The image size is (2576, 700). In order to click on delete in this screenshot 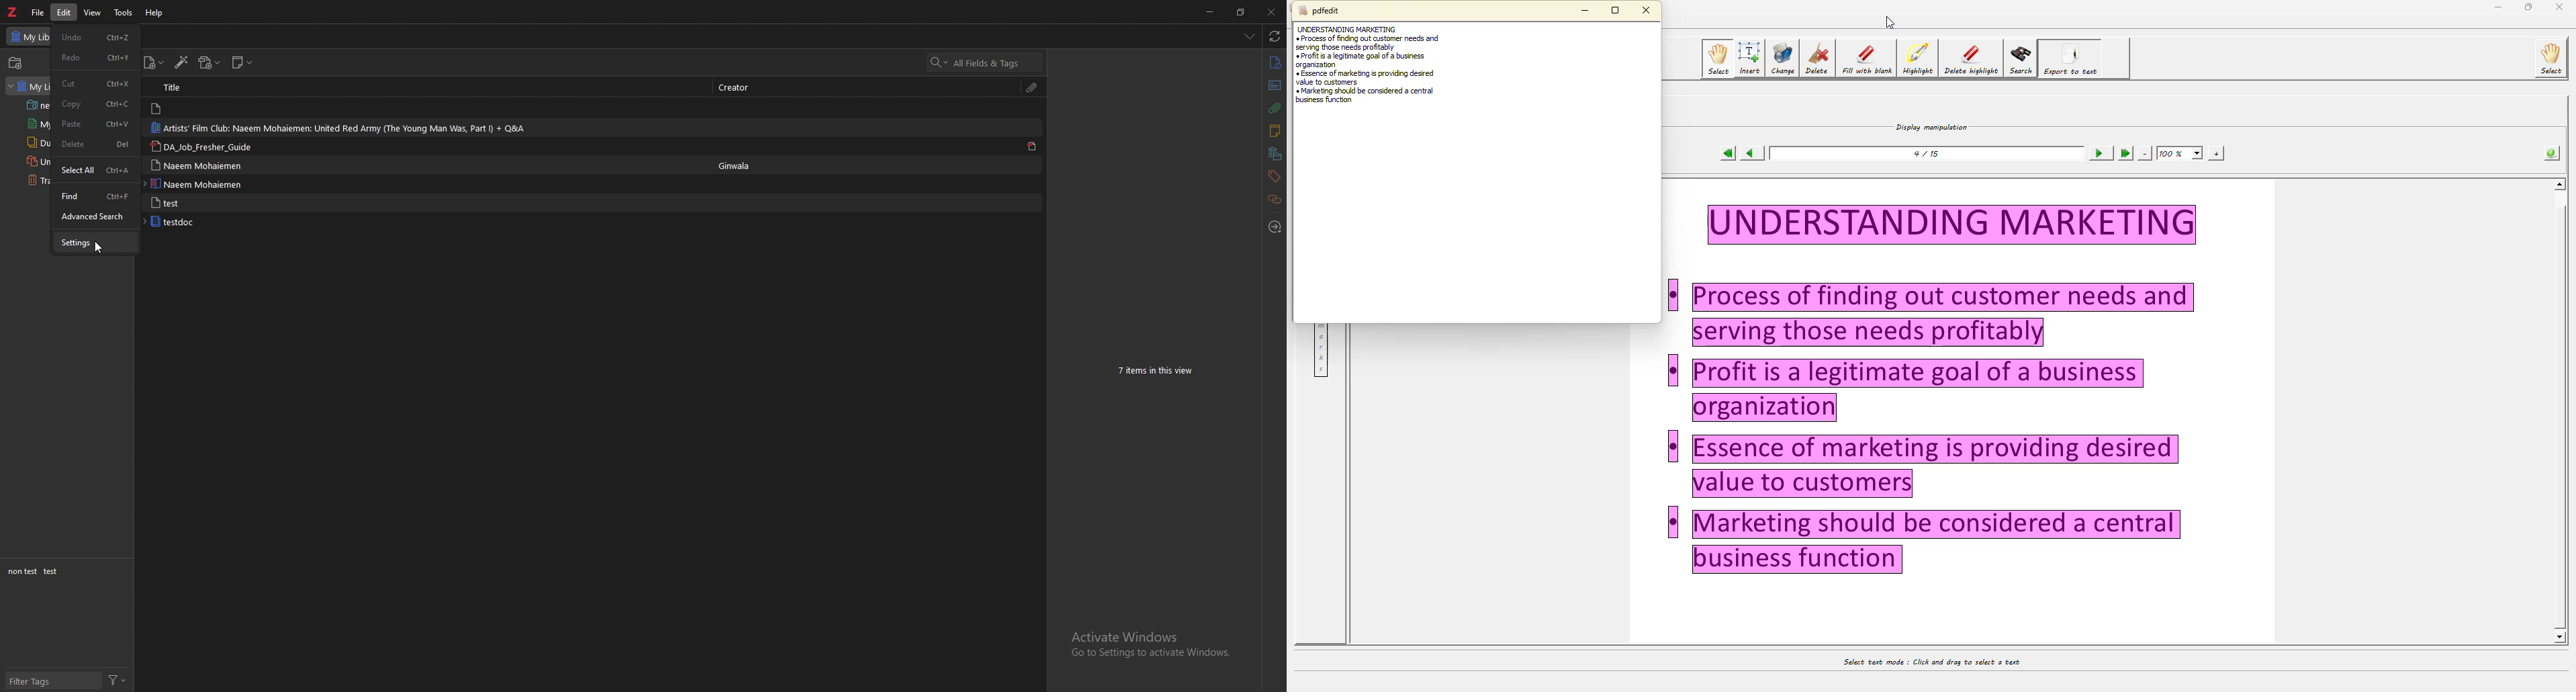, I will do `click(96, 144)`.